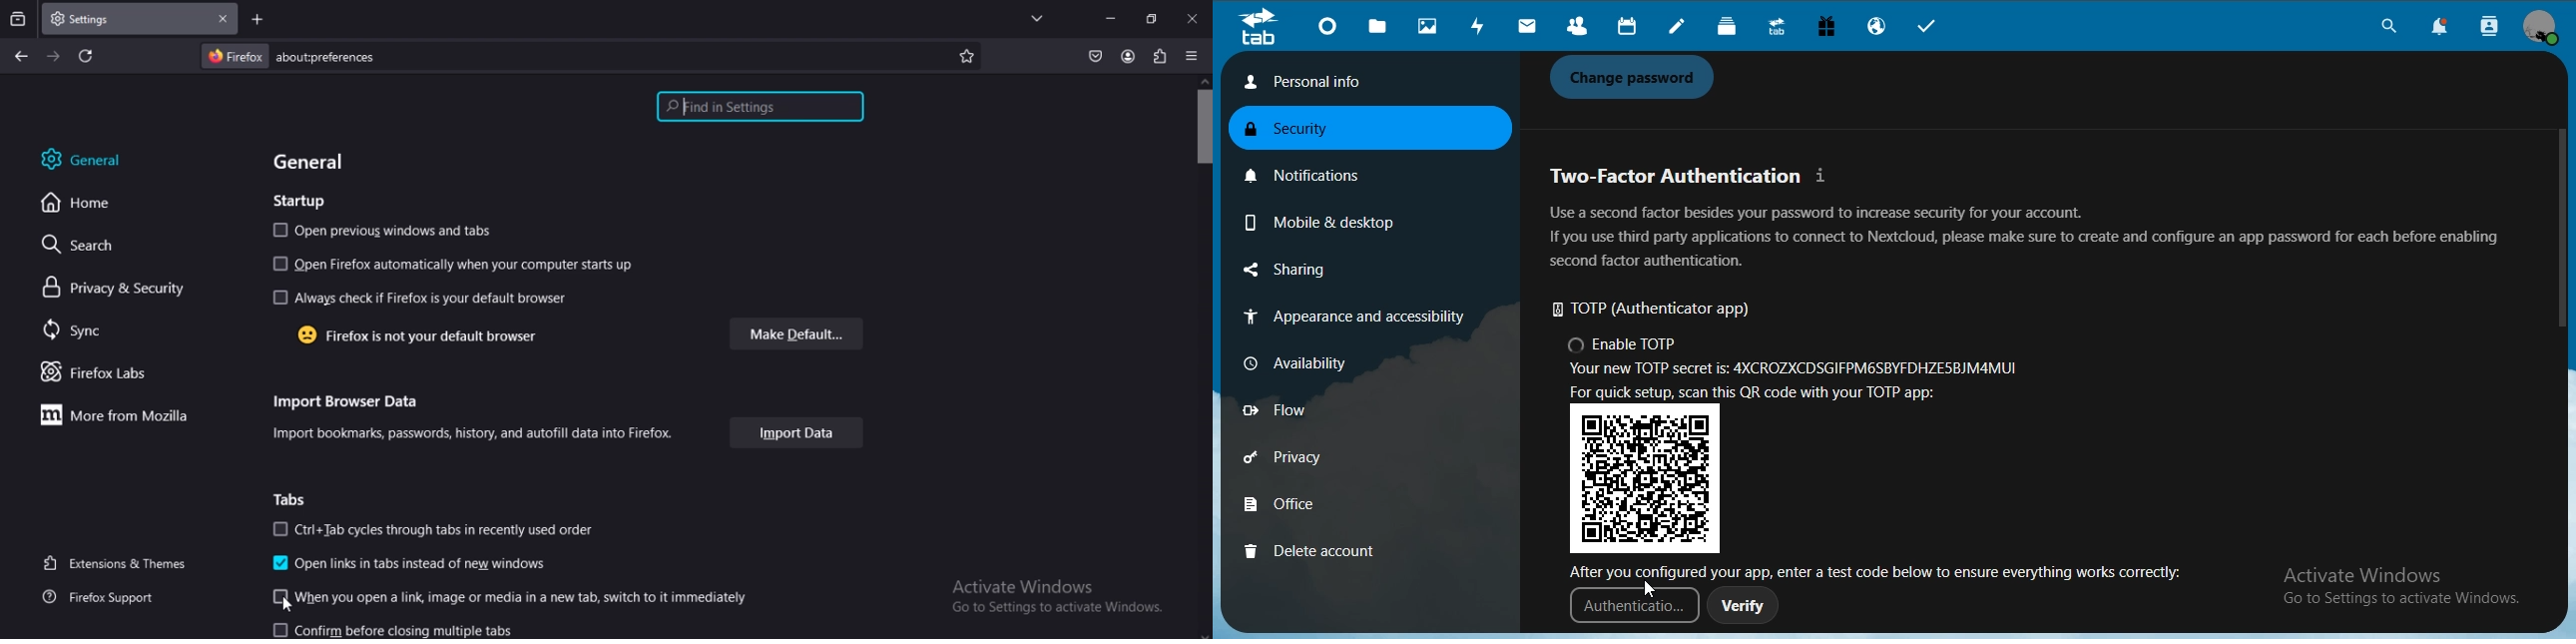  I want to click on find in settings, so click(764, 107).